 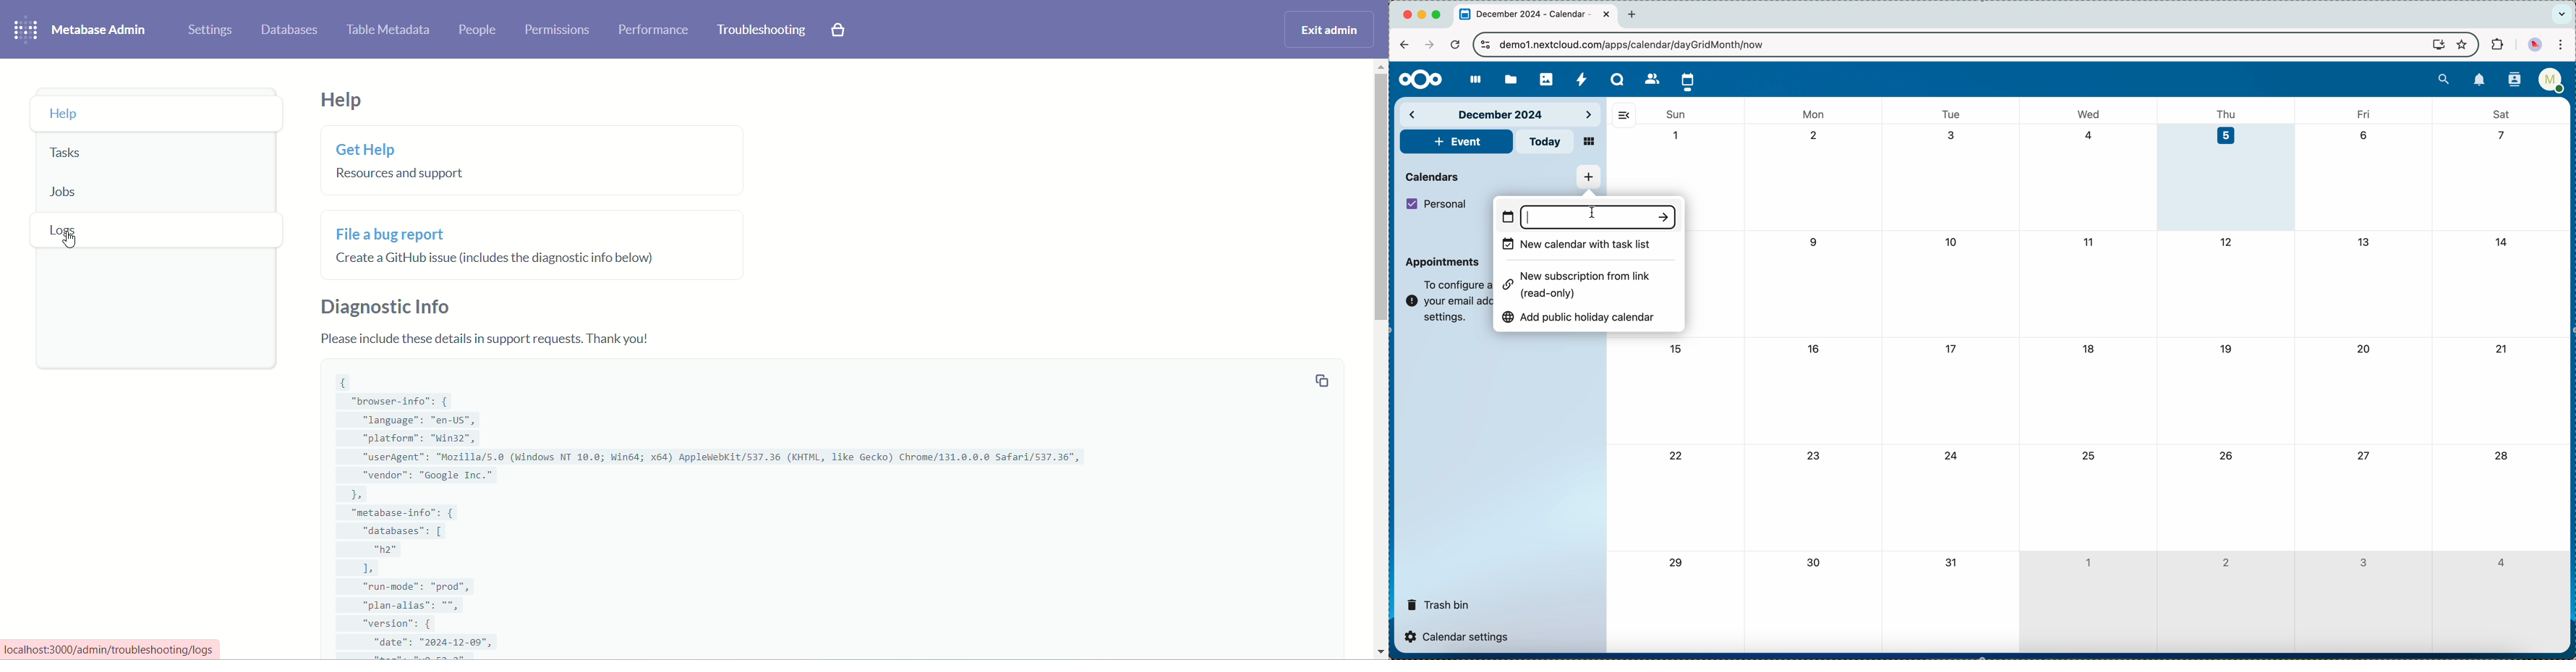 What do you see at coordinates (1592, 214) in the screenshot?
I see `typing name` at bounding box center [1592, 214].